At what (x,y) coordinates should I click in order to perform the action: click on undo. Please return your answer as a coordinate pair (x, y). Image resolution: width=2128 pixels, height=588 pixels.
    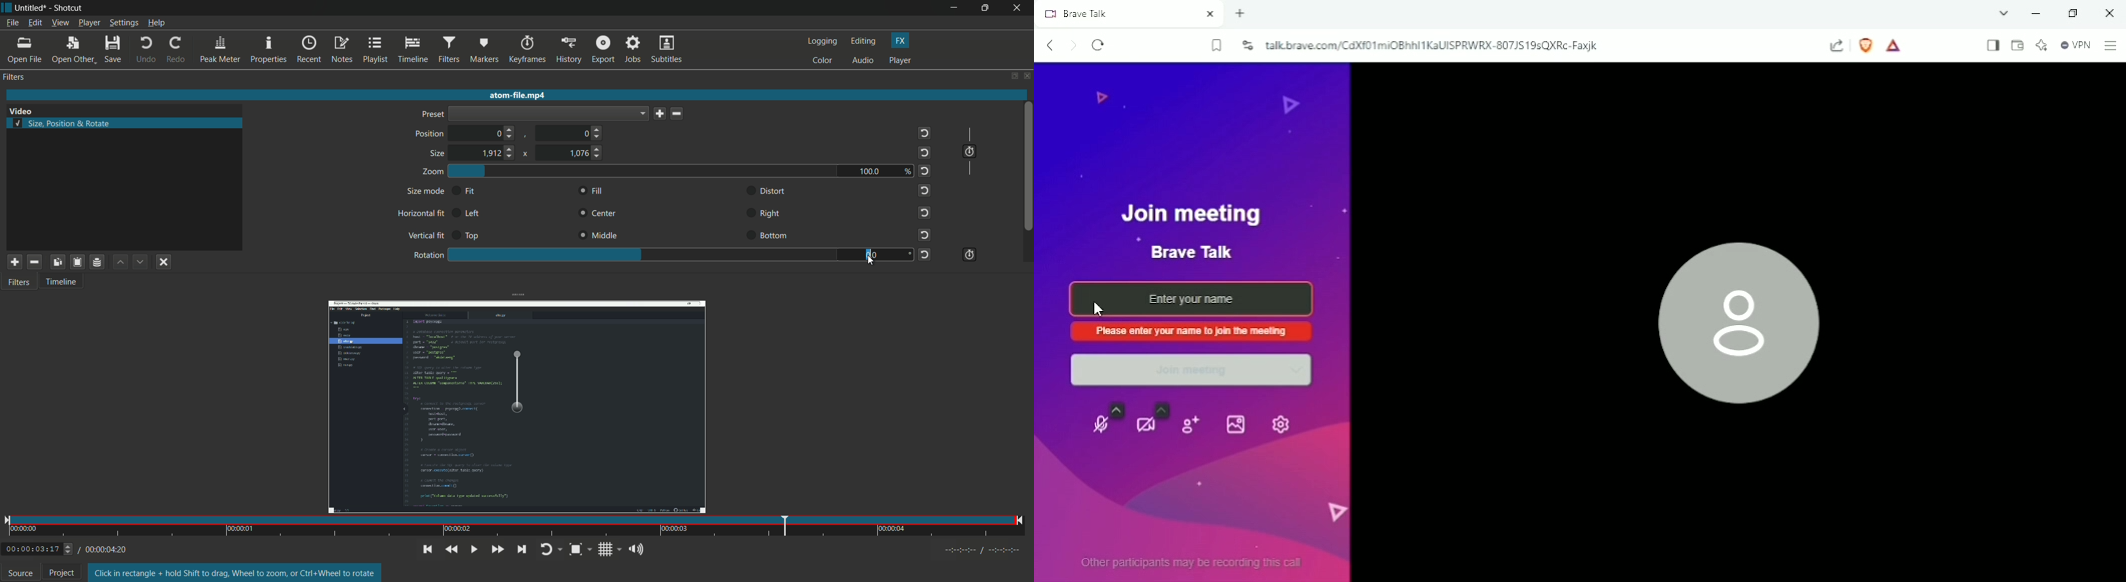
    Looking at the image, I should click on (143, 51).